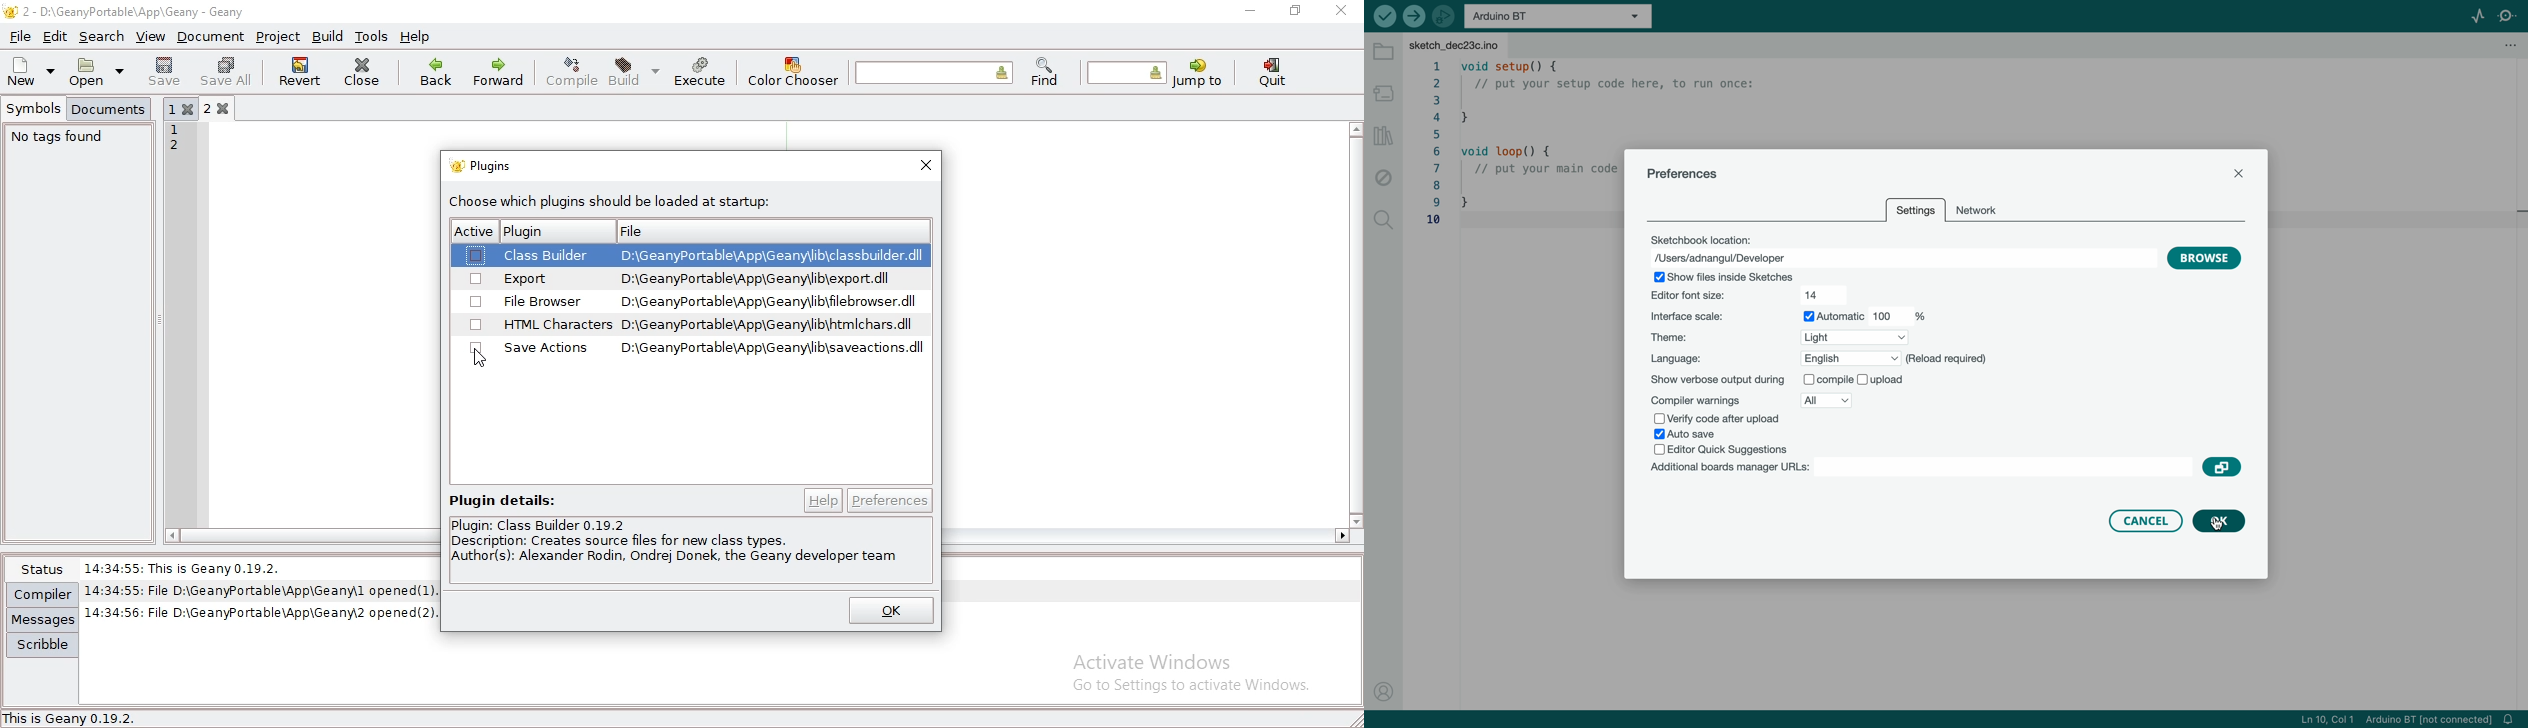 This screenshot has height=728, width=2548. What do you see at coordinates (1754, 295) in the screenshot?
I see `font size` at bounding box center [1754, 295].